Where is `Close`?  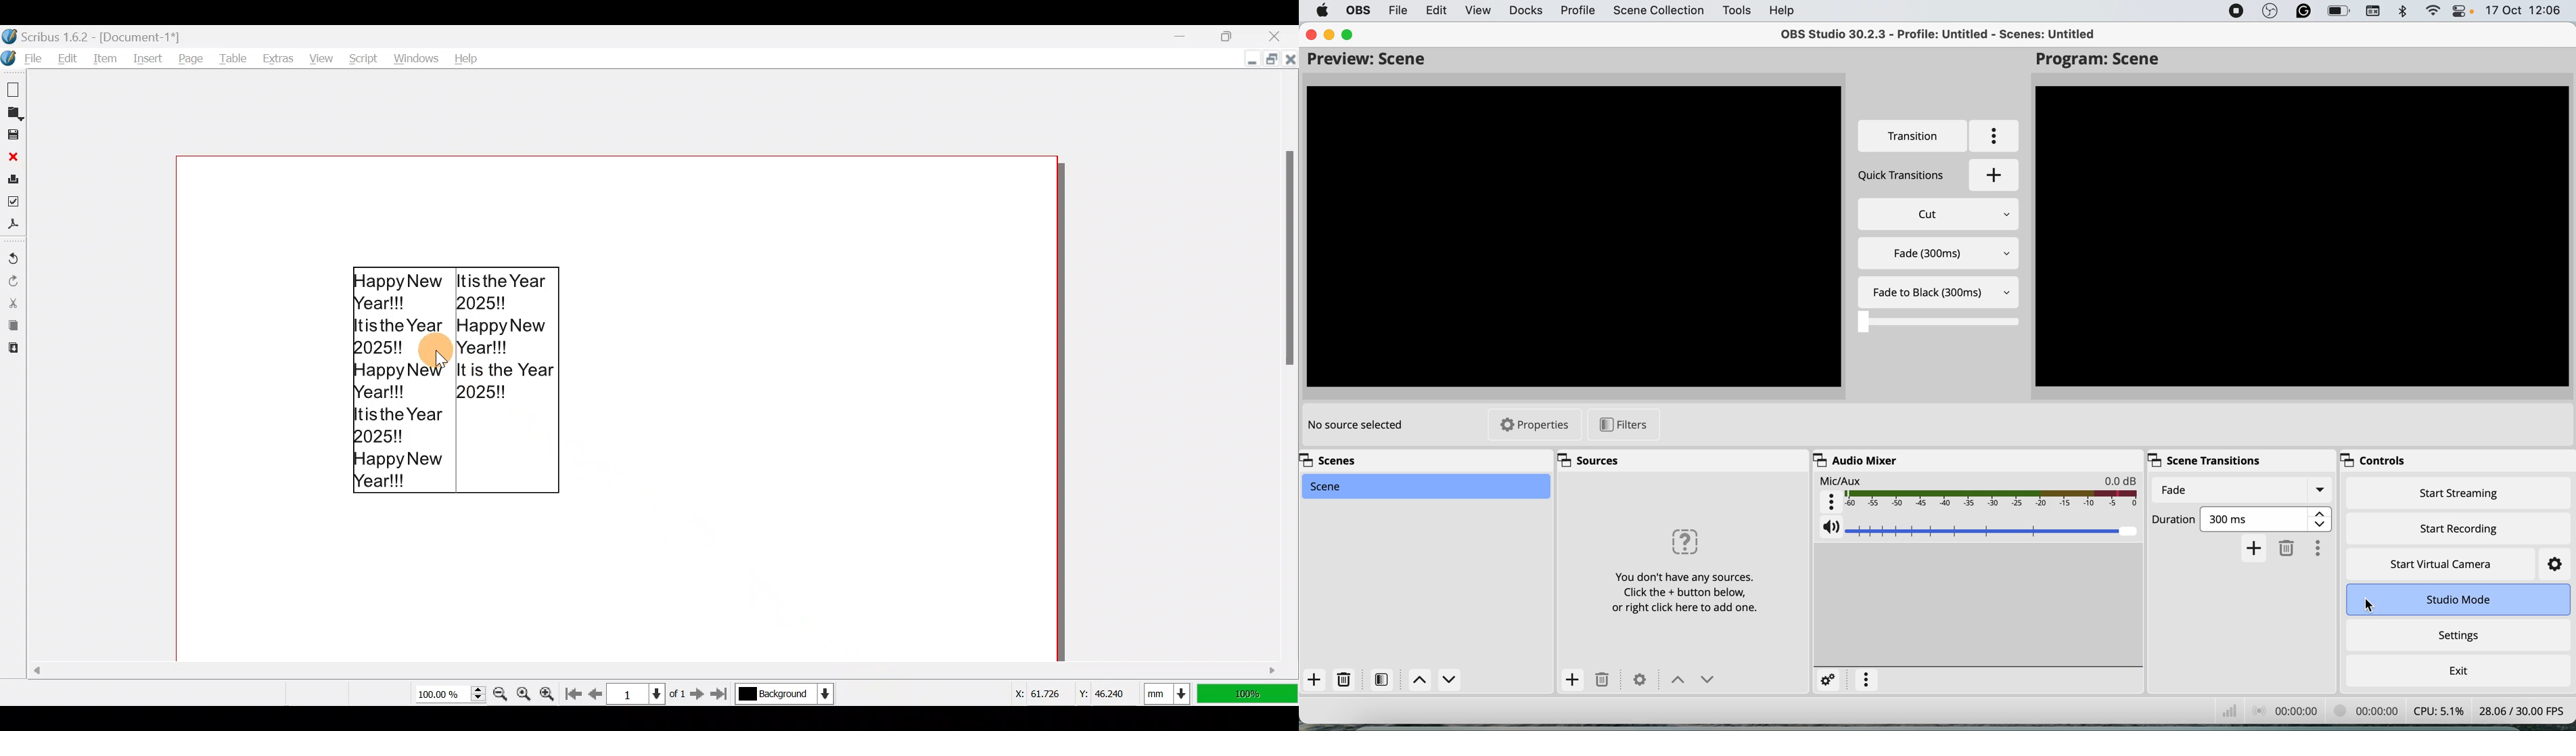
Close is located at coordinates (1281, 33).